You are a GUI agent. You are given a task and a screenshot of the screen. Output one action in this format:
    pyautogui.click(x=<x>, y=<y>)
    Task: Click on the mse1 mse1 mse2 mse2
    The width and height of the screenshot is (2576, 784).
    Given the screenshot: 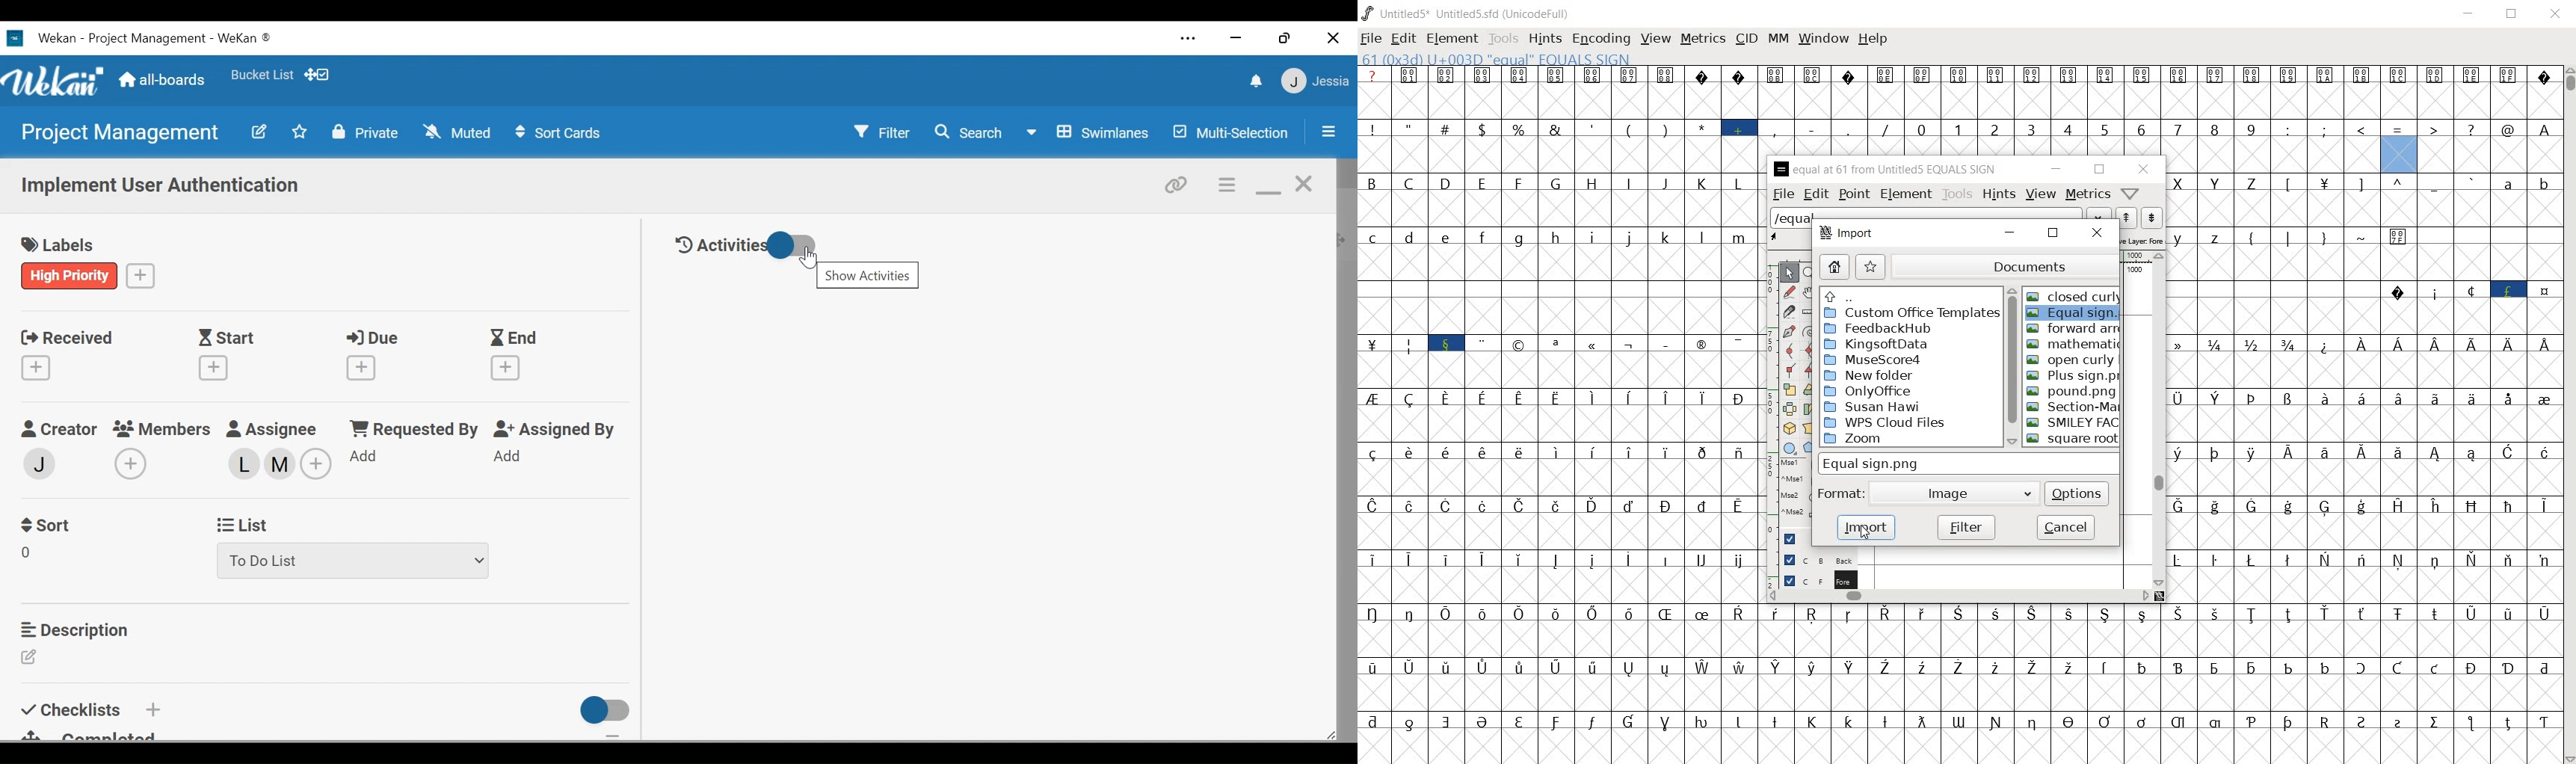 What is the action you would take?
    pyautogui.click(x=1789, y=491)
    